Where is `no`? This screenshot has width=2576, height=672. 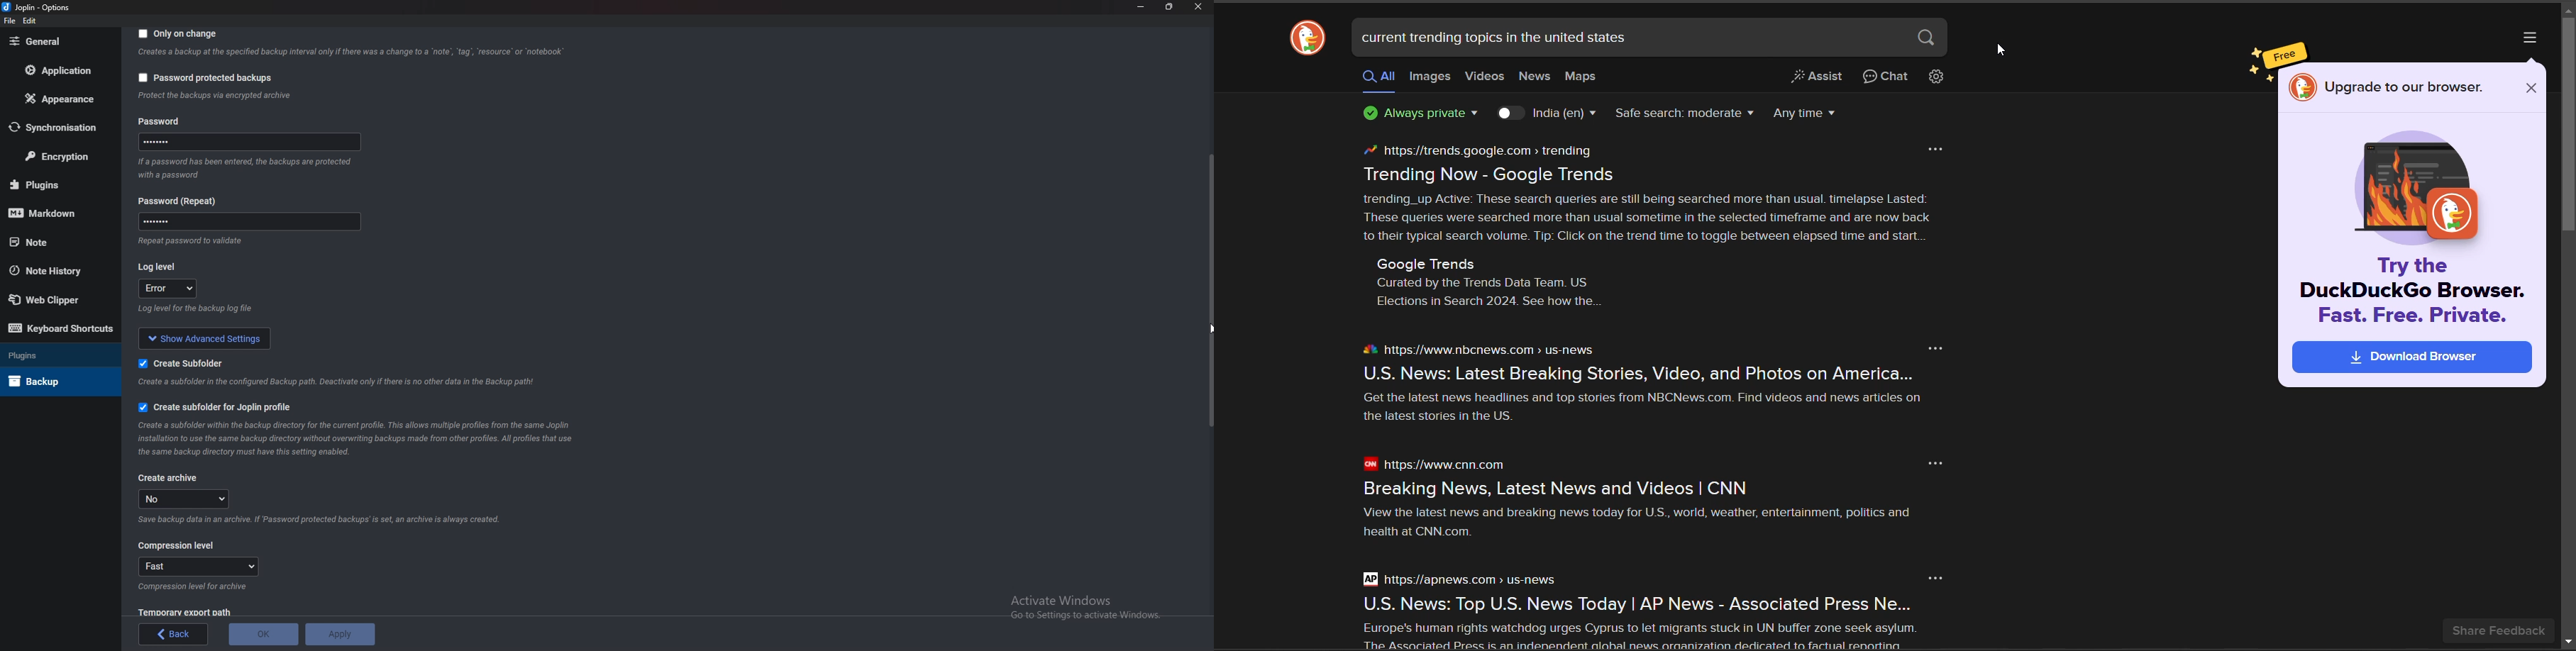
no is located at coordinates (188, 499).